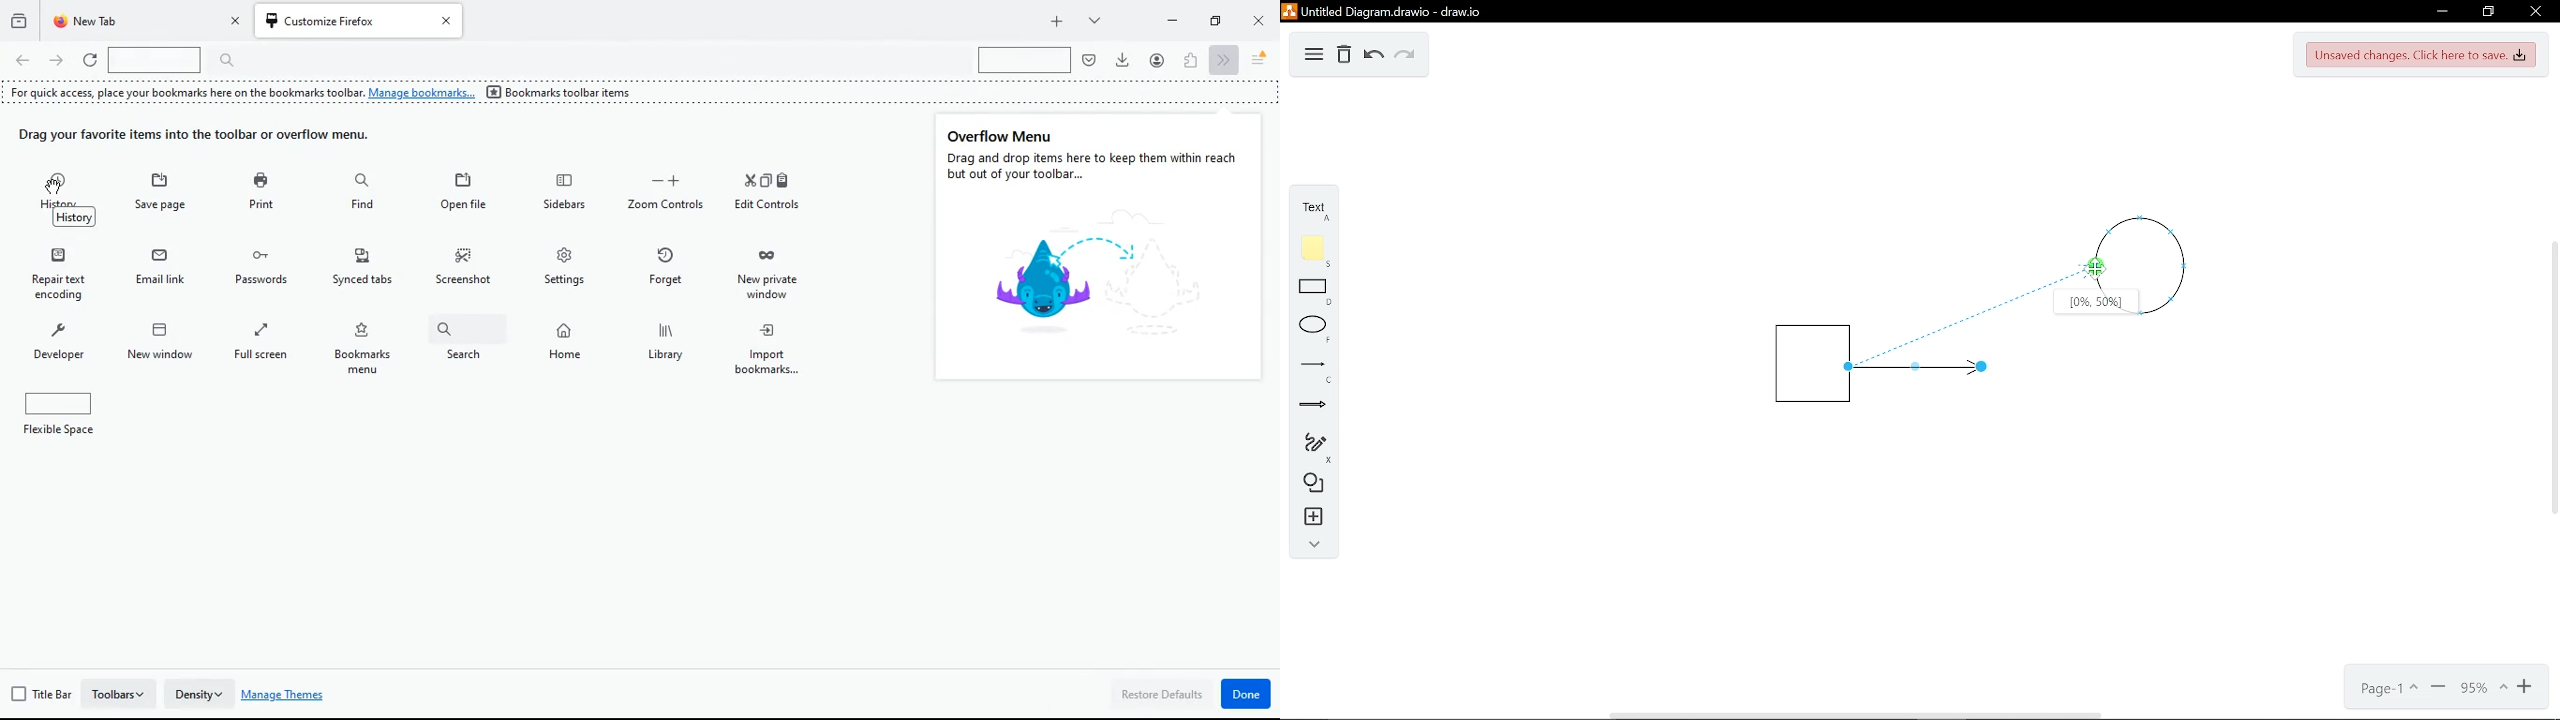 This screenshot has width=2576, height=728. Describe the element at coordinates (2127, 233) in the screenshot. I see `circle` at that location.